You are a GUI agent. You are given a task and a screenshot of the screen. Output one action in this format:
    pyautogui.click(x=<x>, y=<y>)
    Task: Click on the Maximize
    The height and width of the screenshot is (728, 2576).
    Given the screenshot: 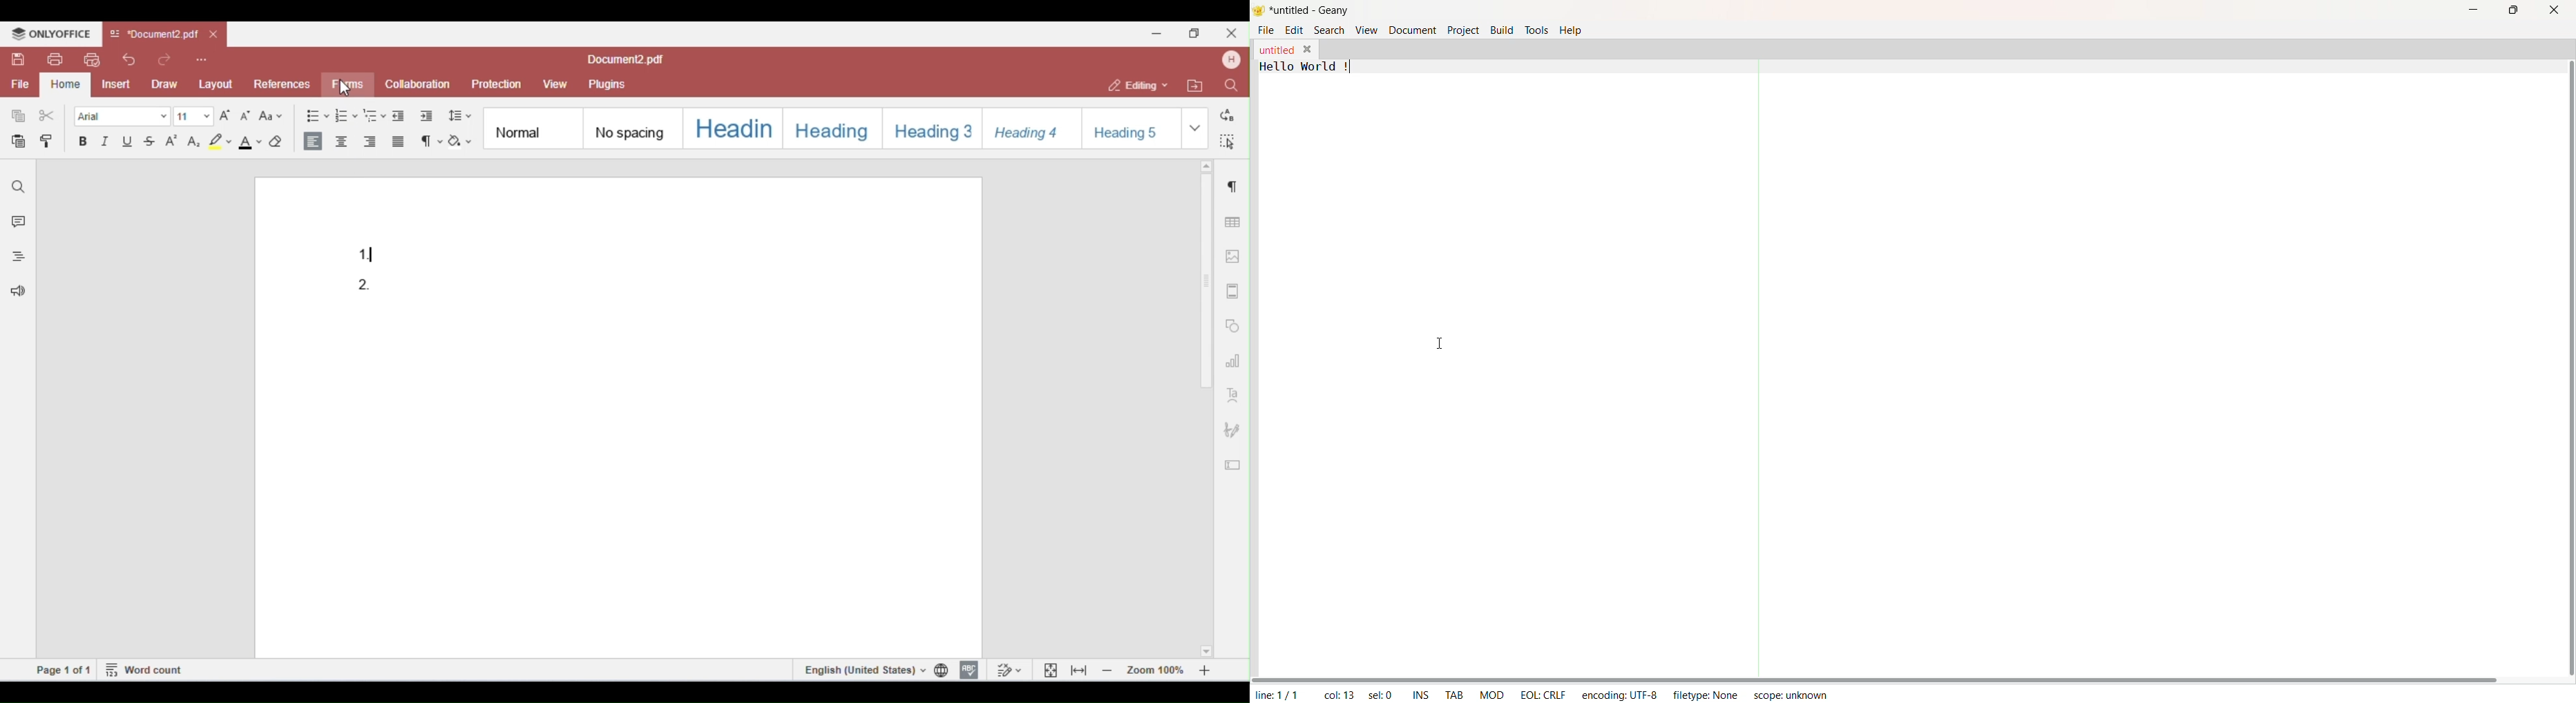 What is the action you would take?
    pyautogui.click(x=2512, y=10)
    